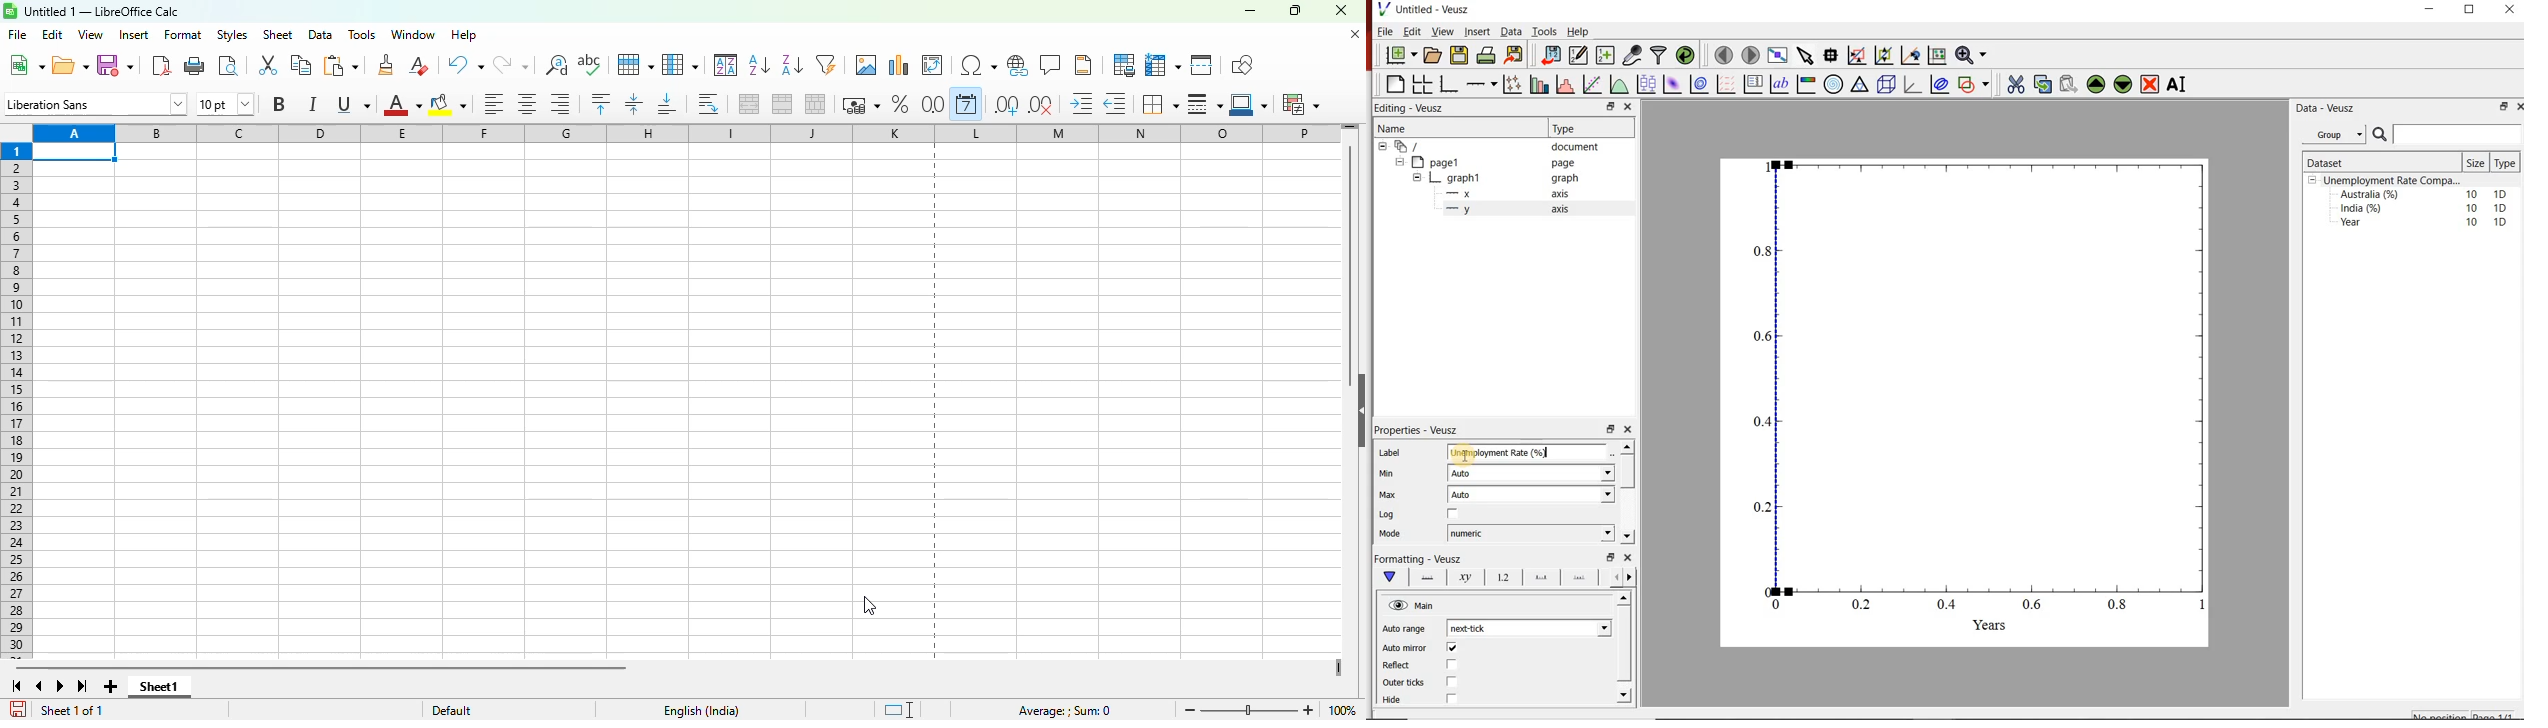 Image resolution: width=2548 pixels, height=728 pixels. I want to click on zoom in, so click(1309, 710).